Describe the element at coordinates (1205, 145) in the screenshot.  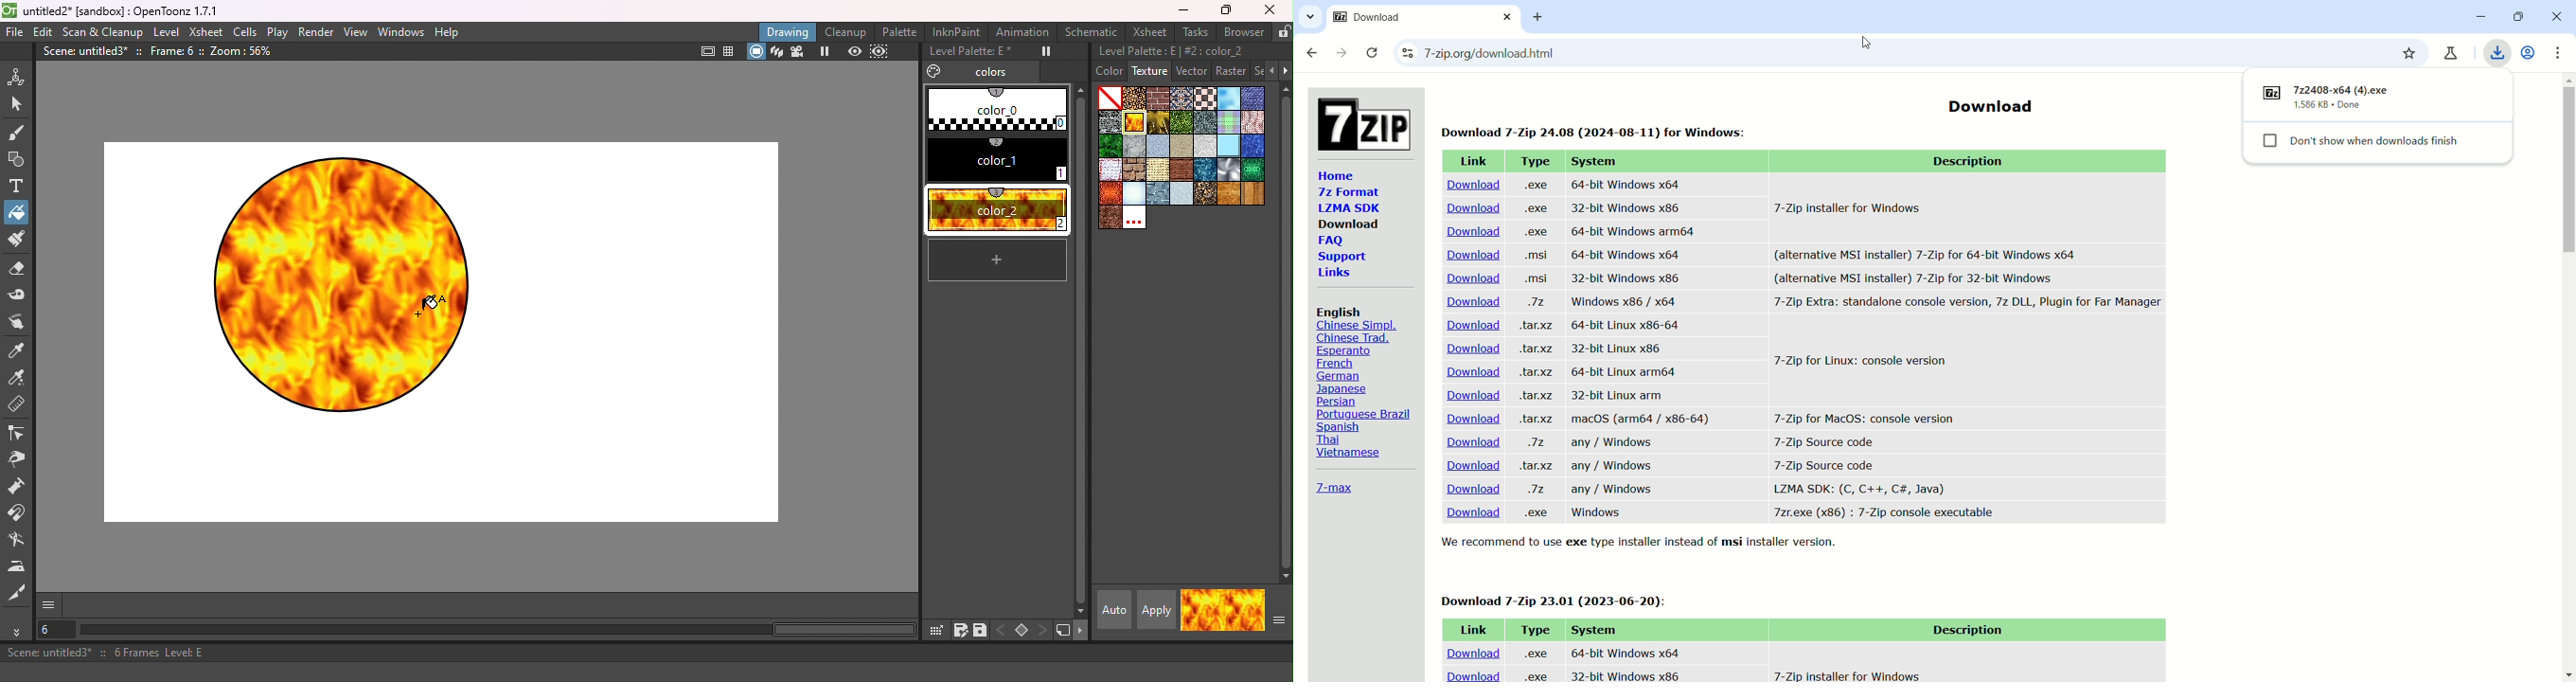
I see `papercrump.bmp` at that location.